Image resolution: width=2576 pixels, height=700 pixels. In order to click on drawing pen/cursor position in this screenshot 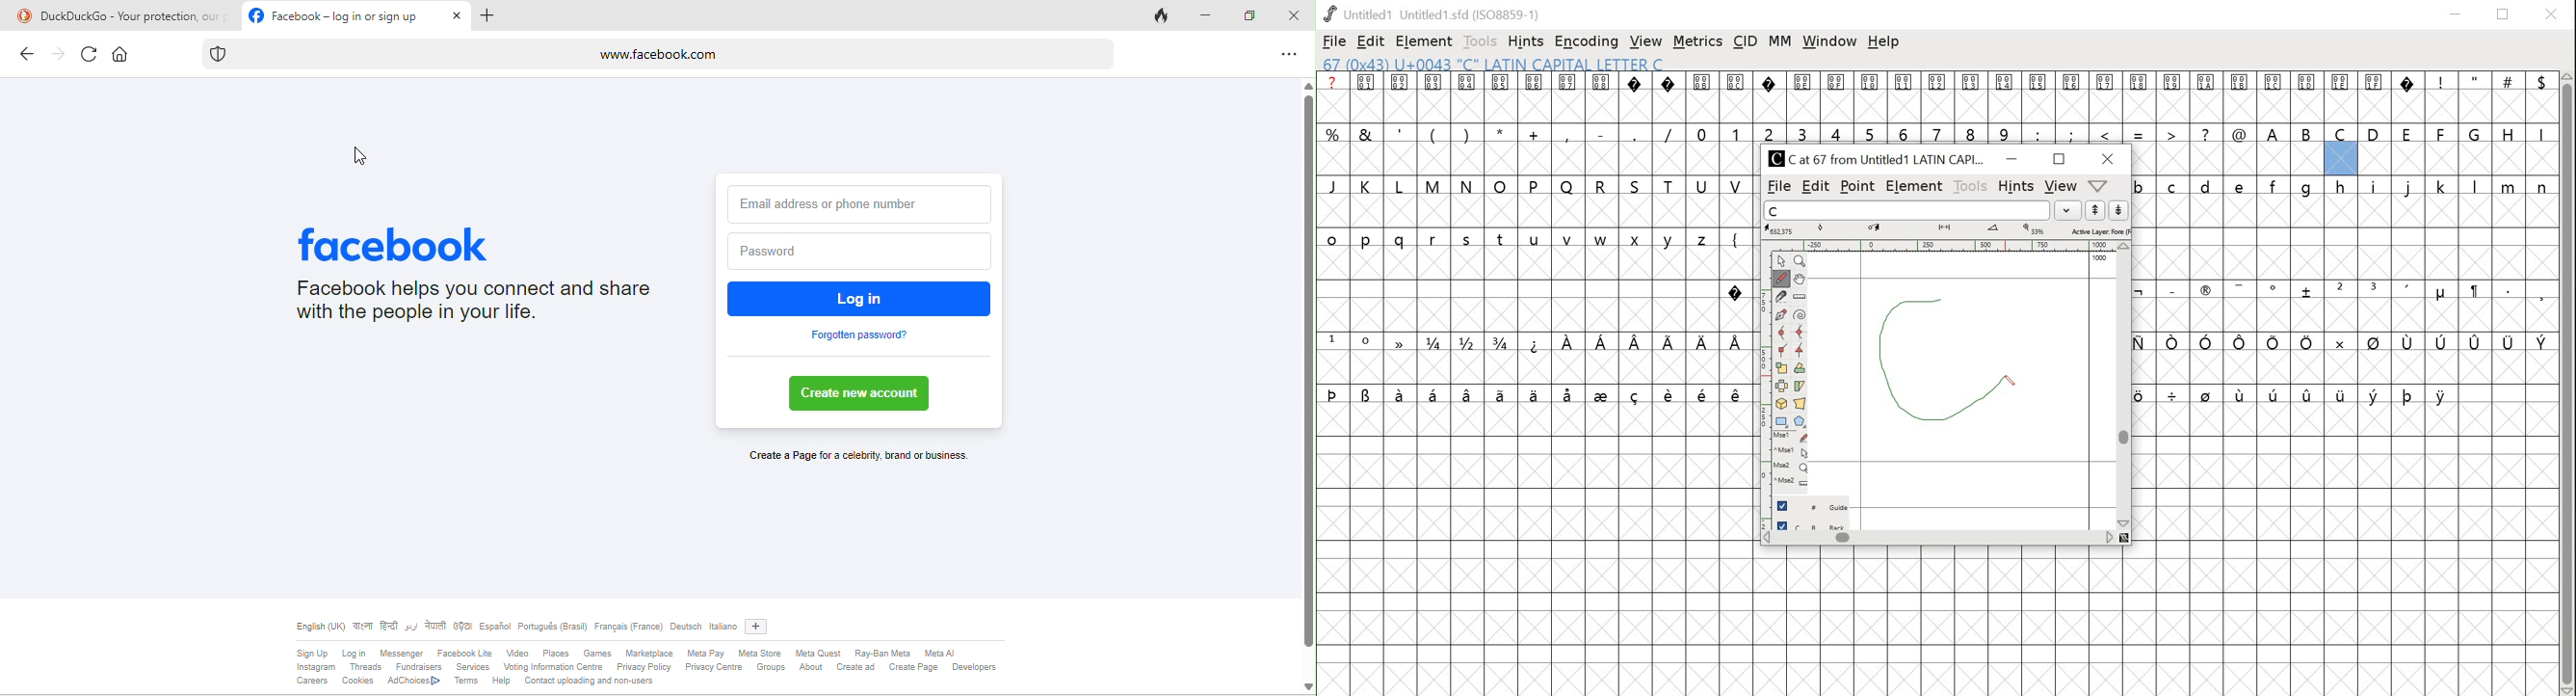, I will do `click(2010, 386)`.